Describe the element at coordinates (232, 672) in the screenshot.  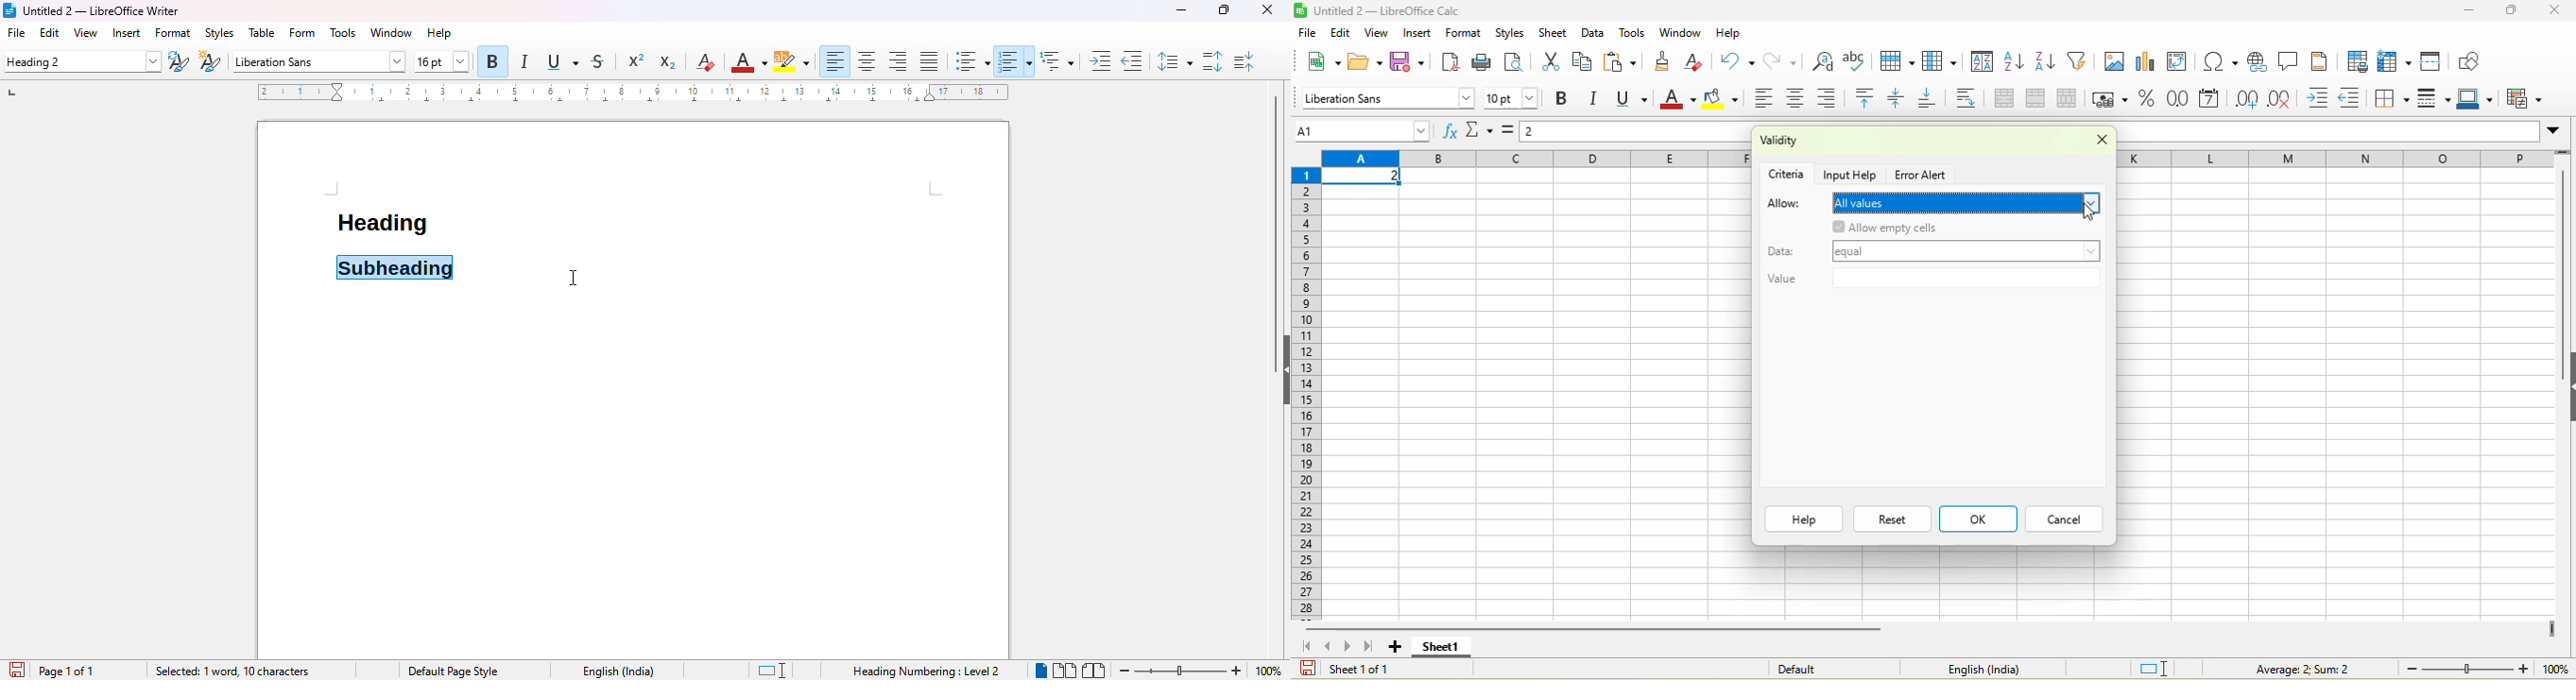
I see `selected: 1 word, 10 characters` at that location.